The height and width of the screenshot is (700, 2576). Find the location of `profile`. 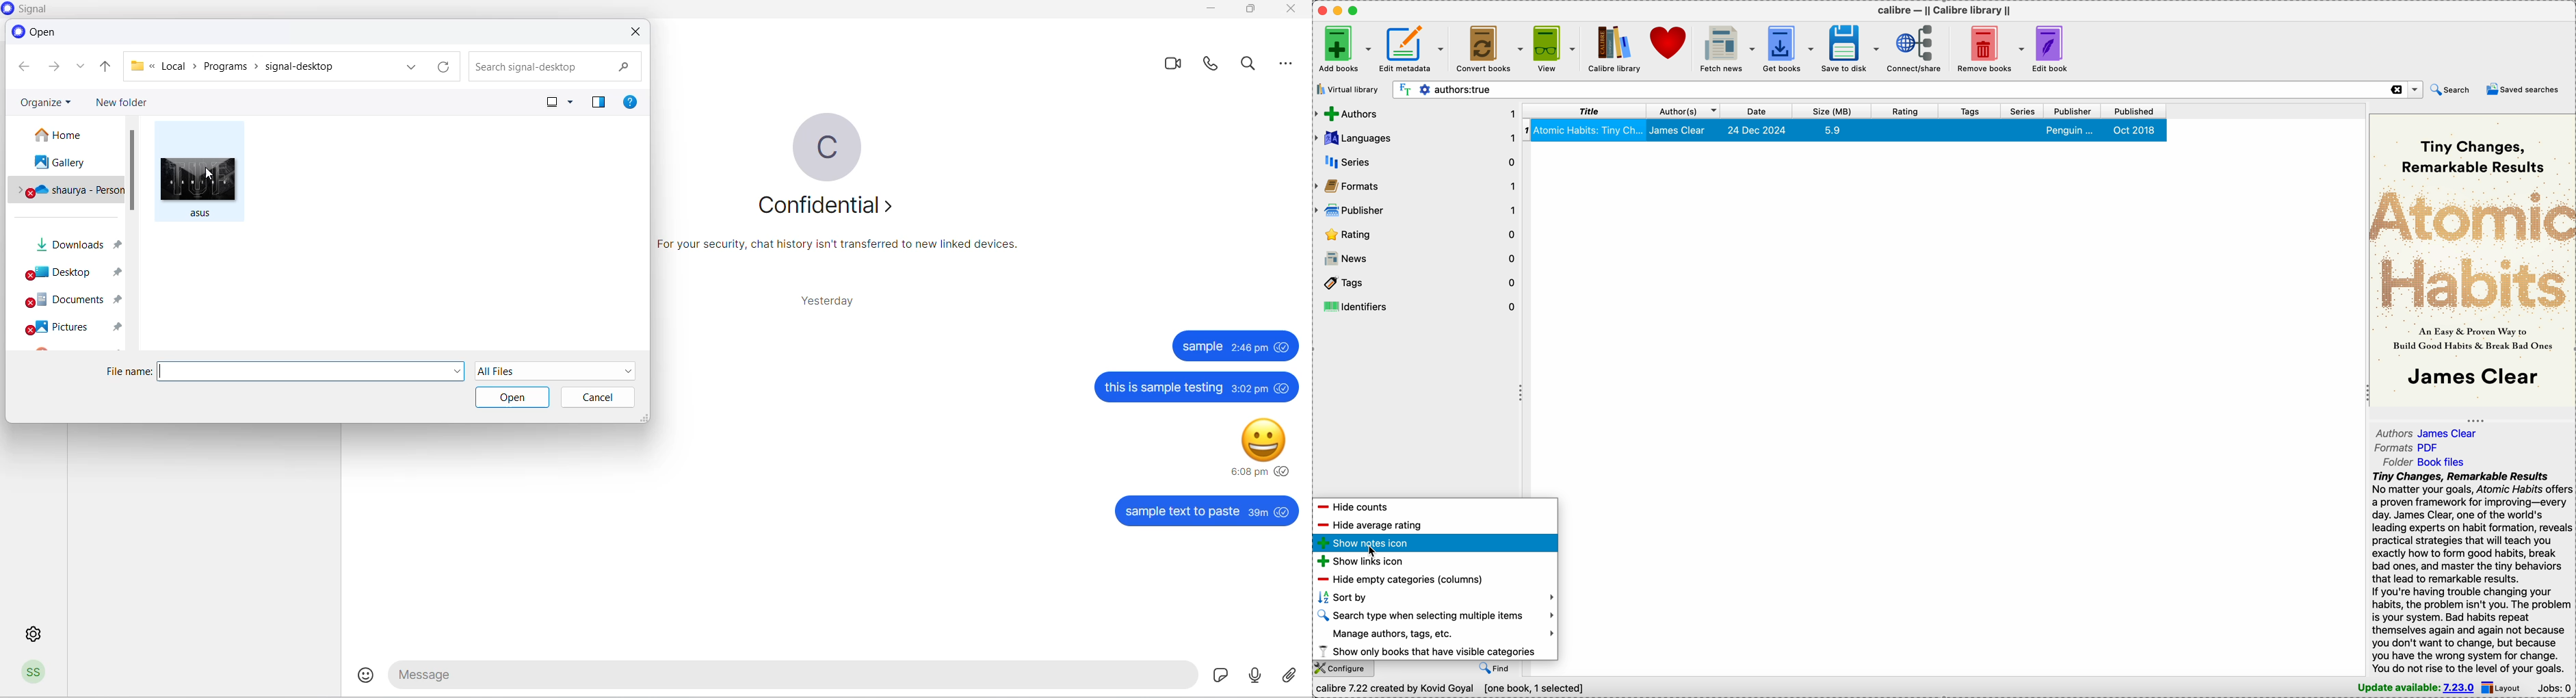

profile is located at coordinates (35, 675).